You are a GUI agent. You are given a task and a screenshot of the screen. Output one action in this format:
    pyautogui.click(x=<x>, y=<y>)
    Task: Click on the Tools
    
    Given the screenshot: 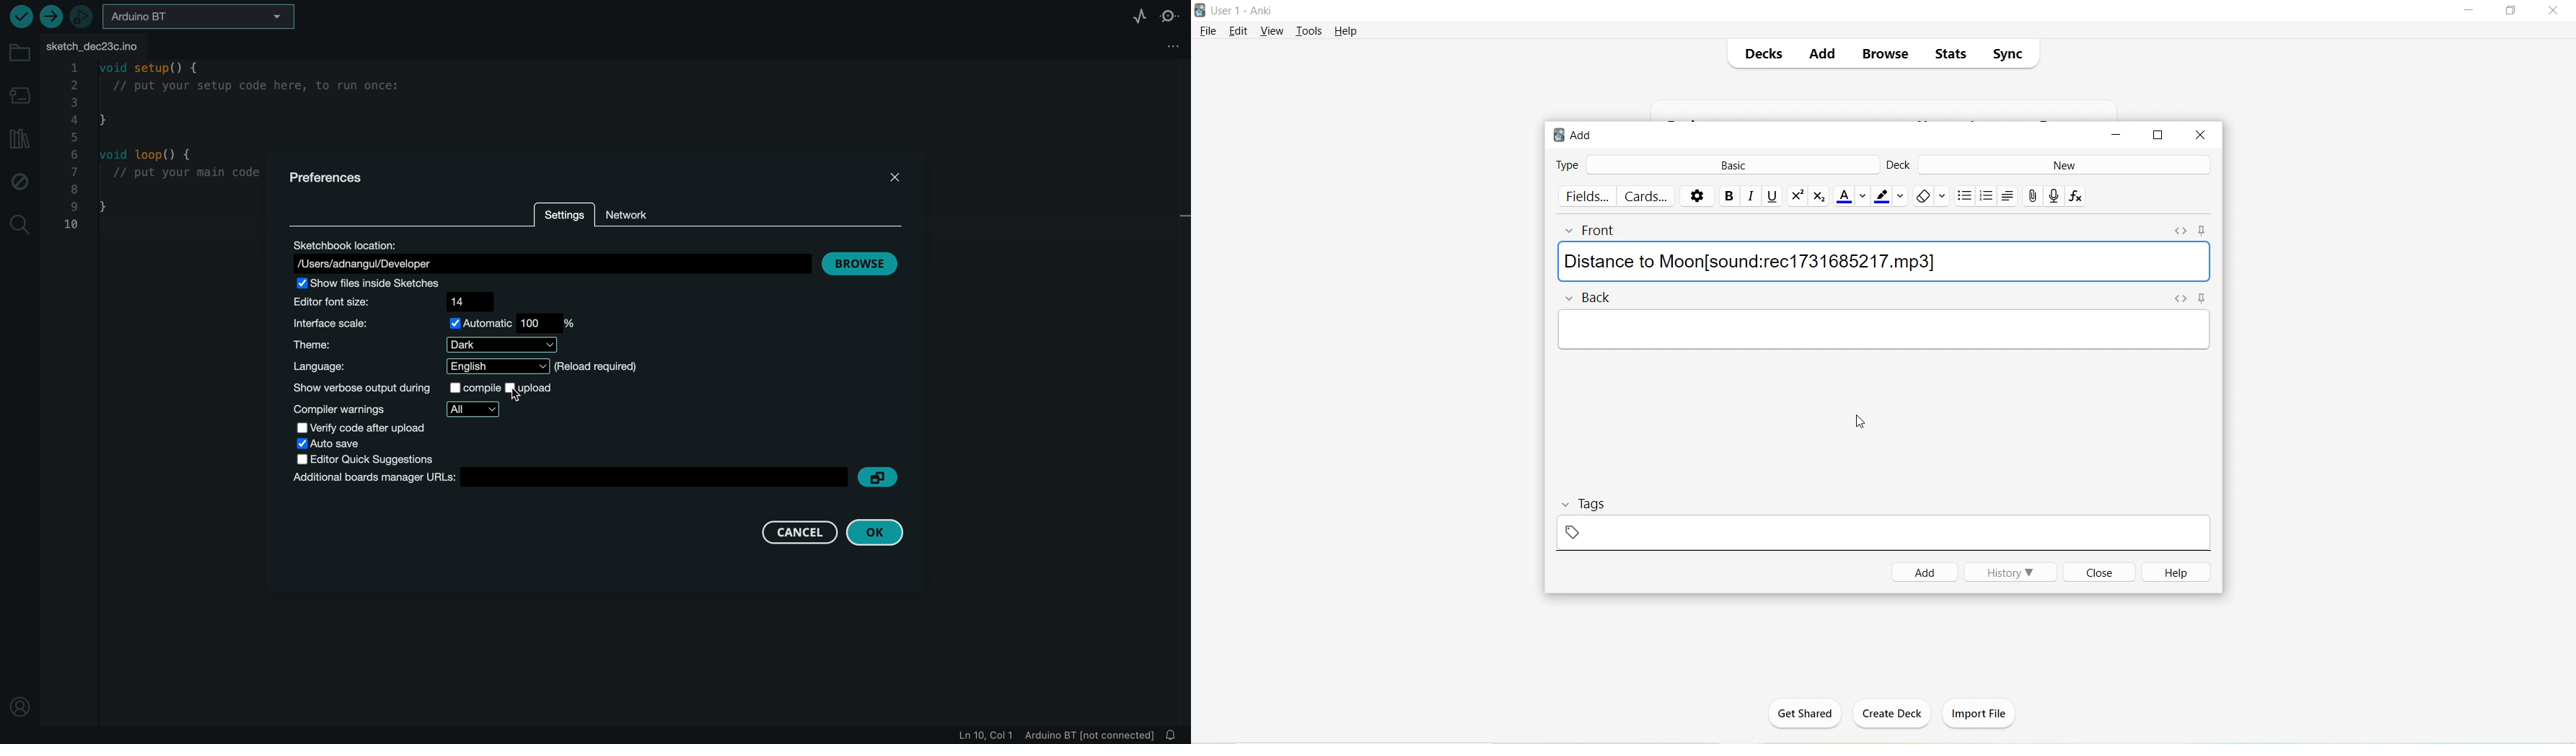 What is the action you would take?
    pyautogui.click(x=1309, y=32)
    